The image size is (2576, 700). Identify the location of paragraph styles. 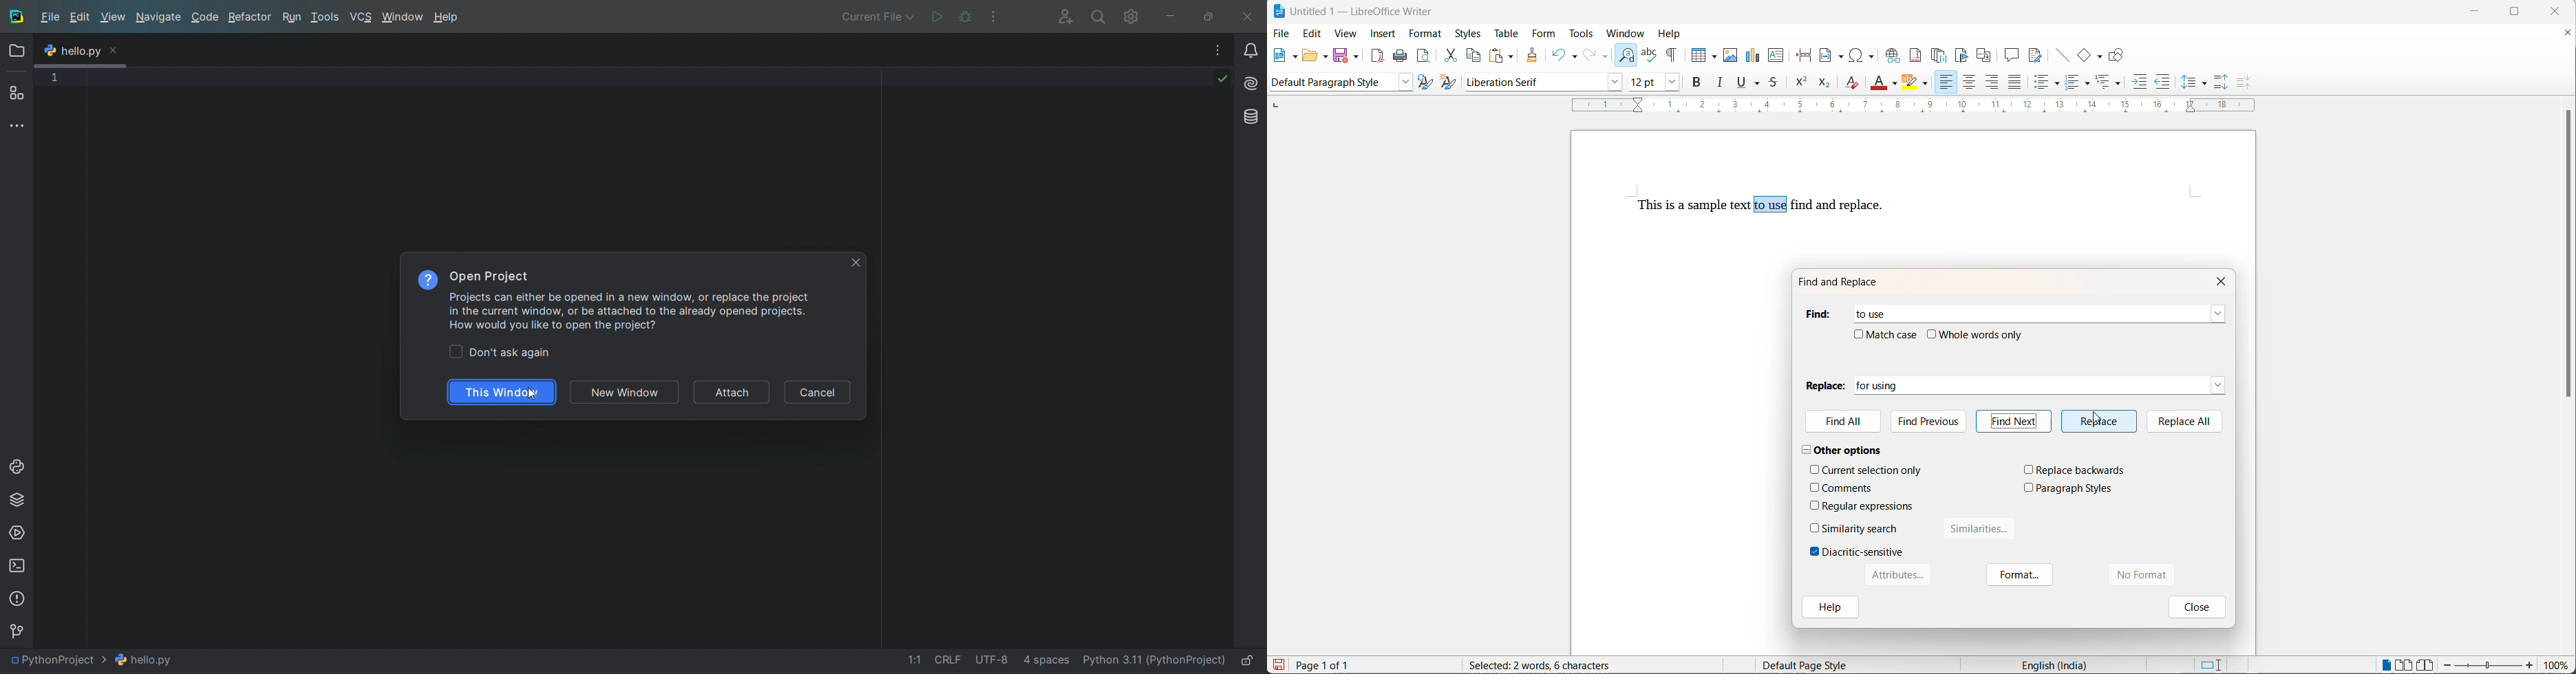
(2075, 488).